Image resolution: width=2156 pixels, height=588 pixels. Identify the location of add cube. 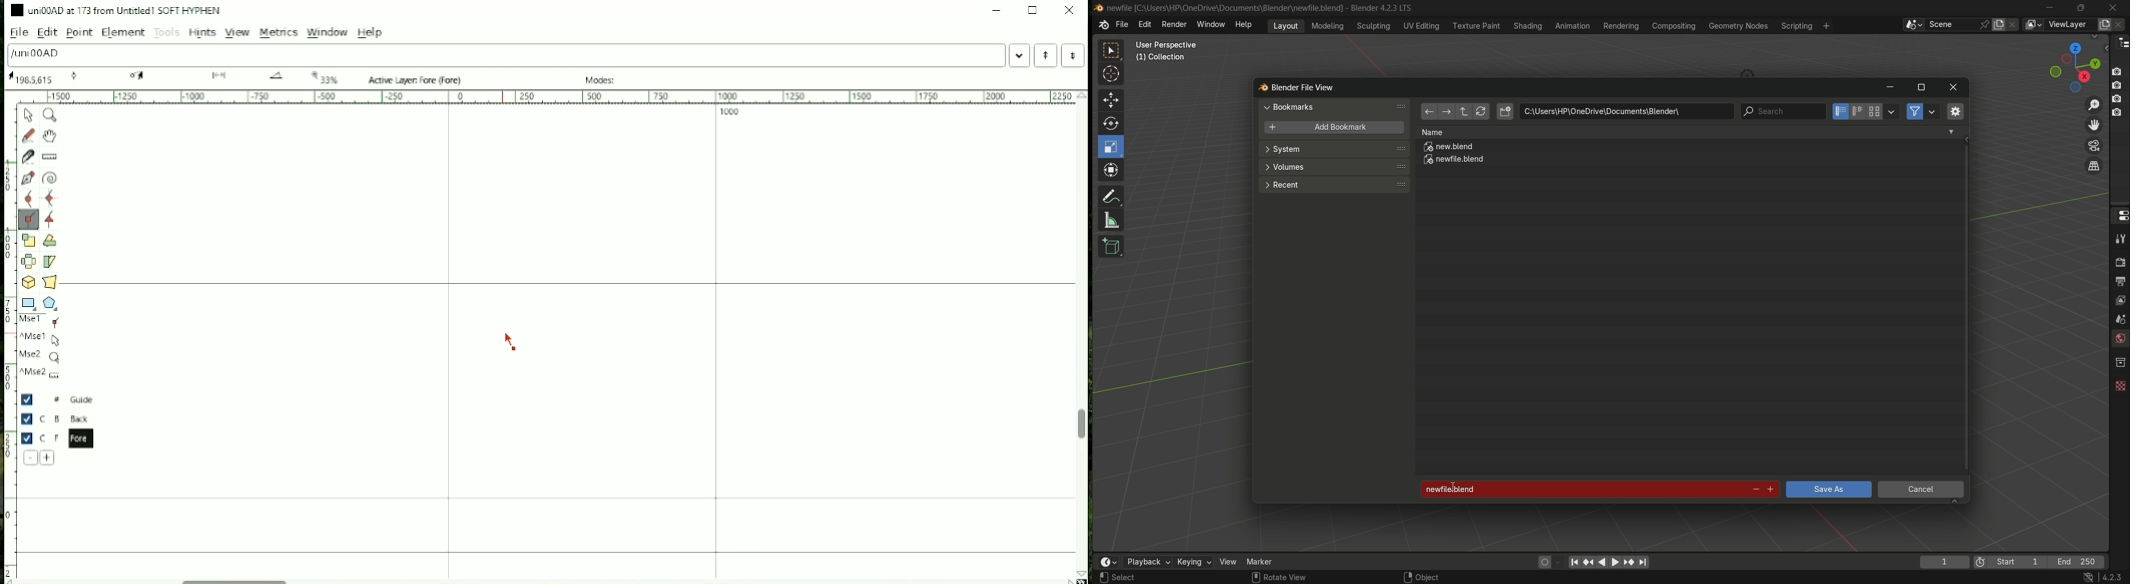
(1109, 247).